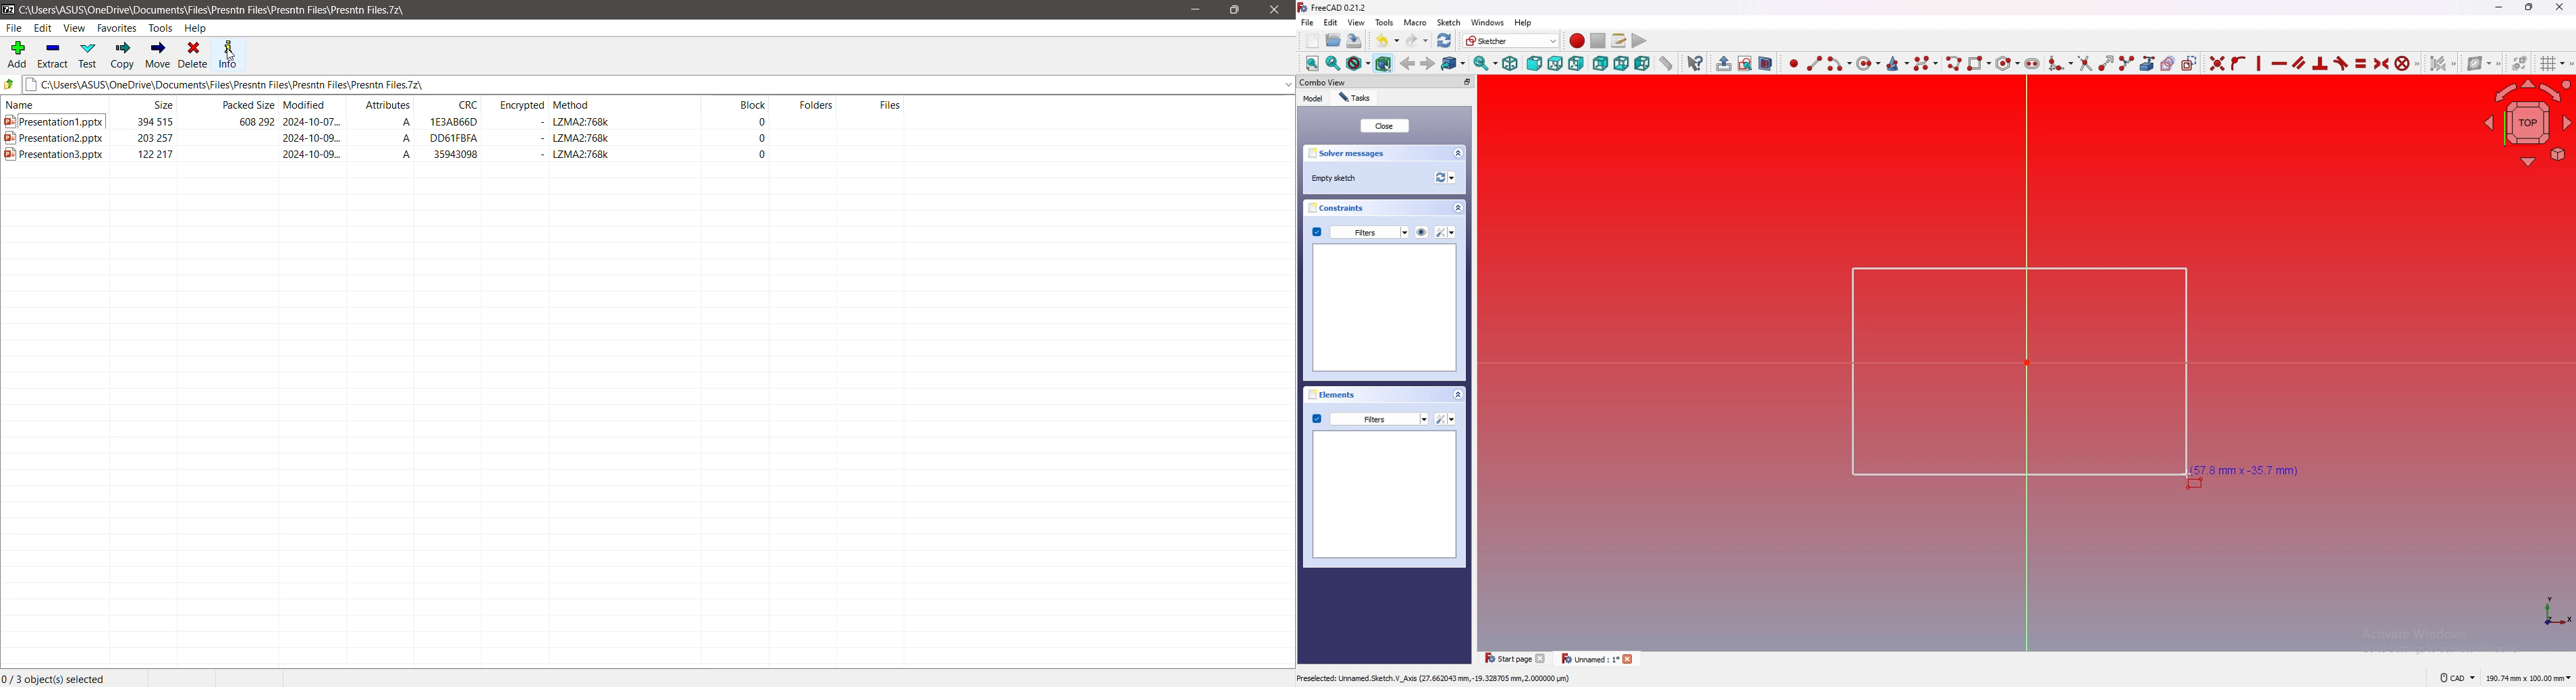 The height and width of the screenshot is (700, 2576). Describe the element at coordinates (2128, 63) in the screenshot. I see `split edge` at that location.